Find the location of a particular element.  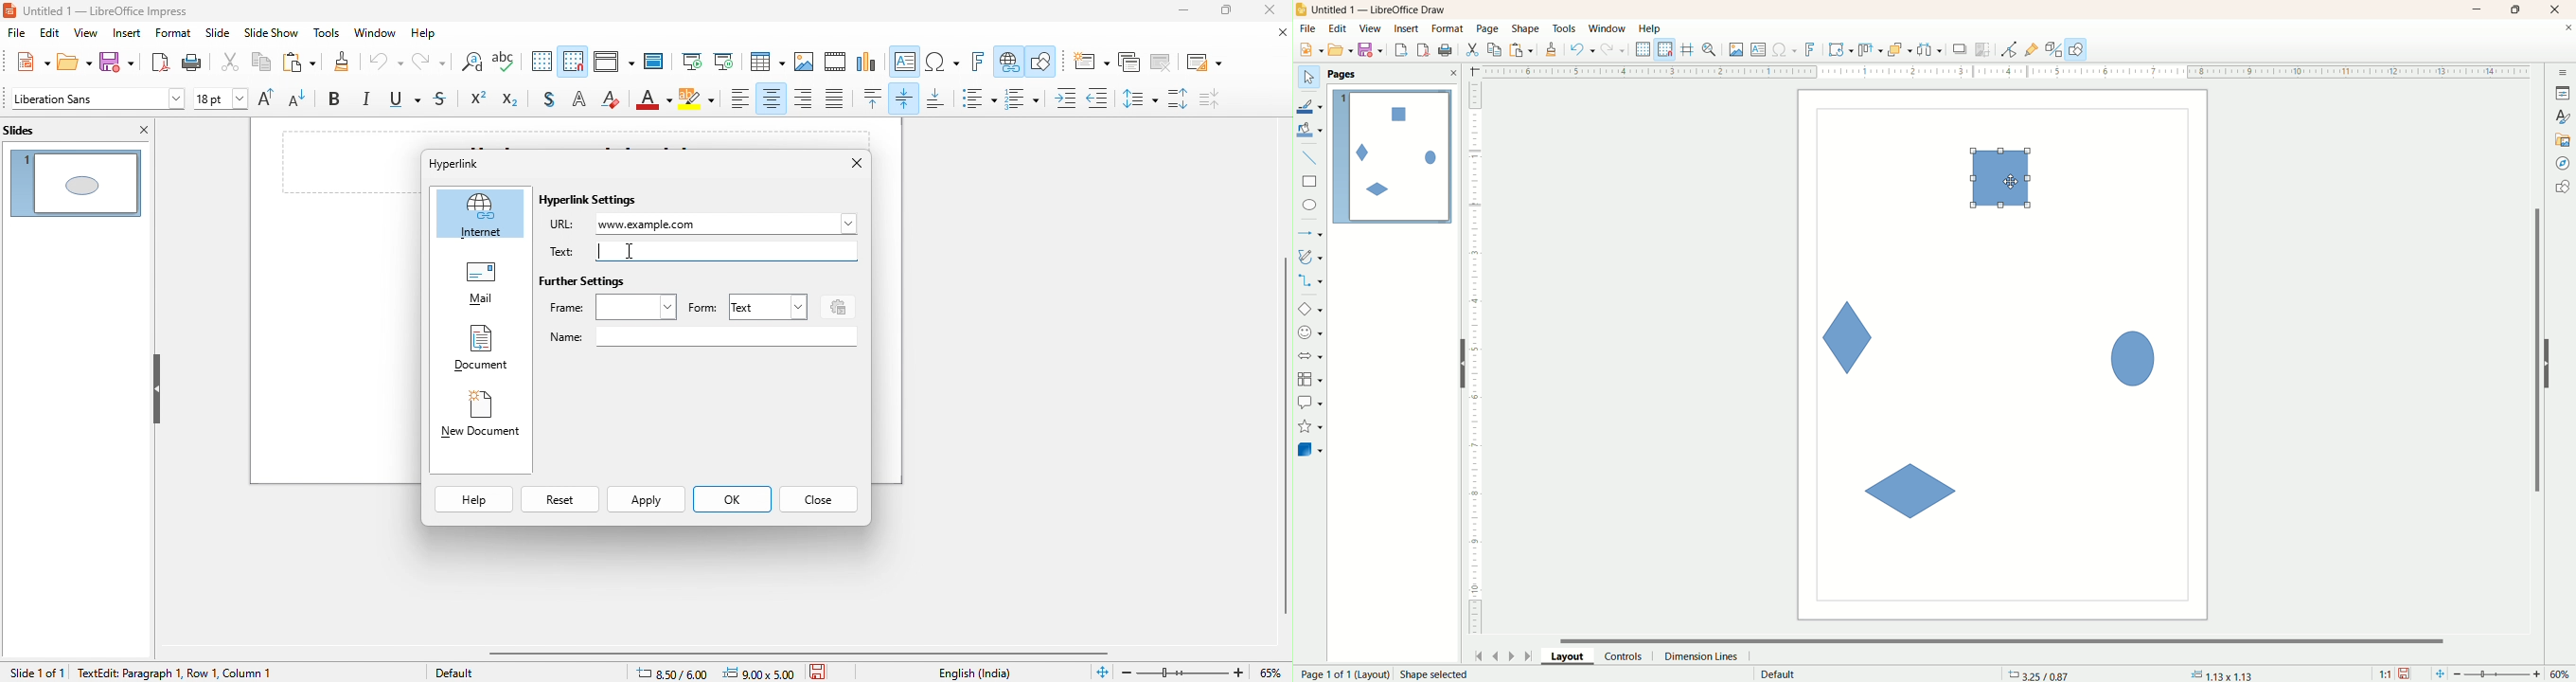

frame is located at coordinates (613, 307).